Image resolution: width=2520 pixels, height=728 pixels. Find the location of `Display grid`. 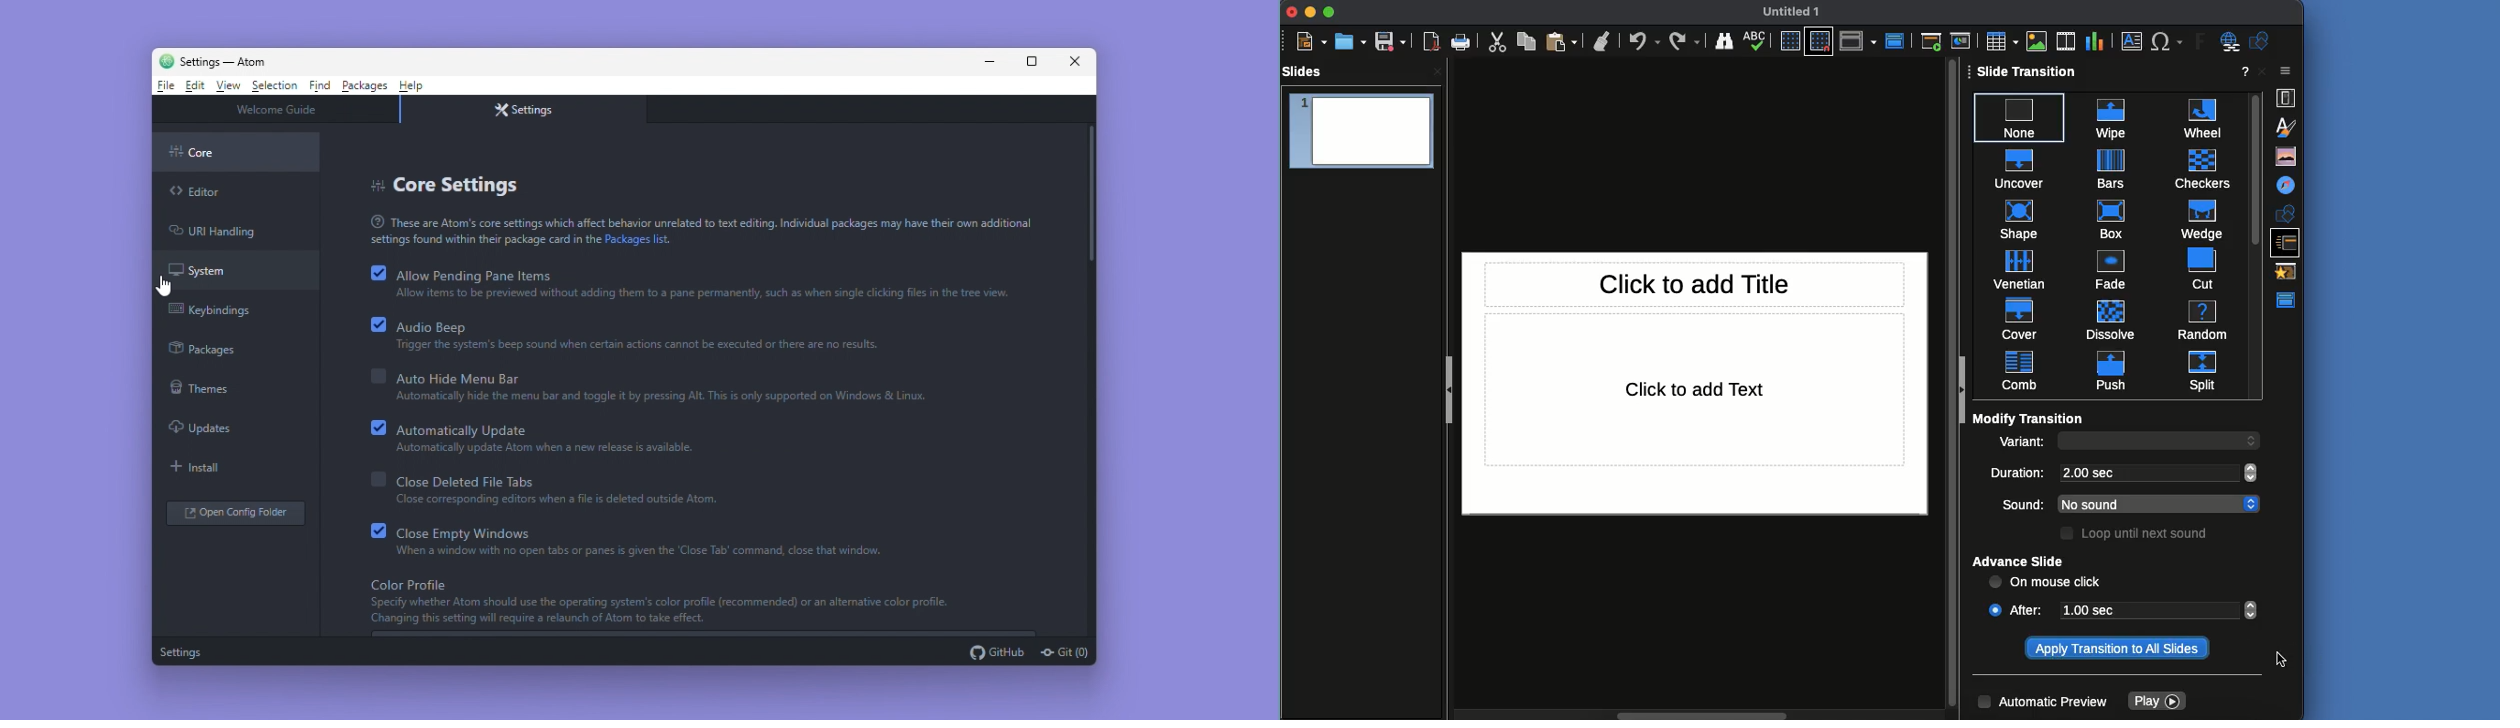

Display grid is located at coordinates (1791, 40).